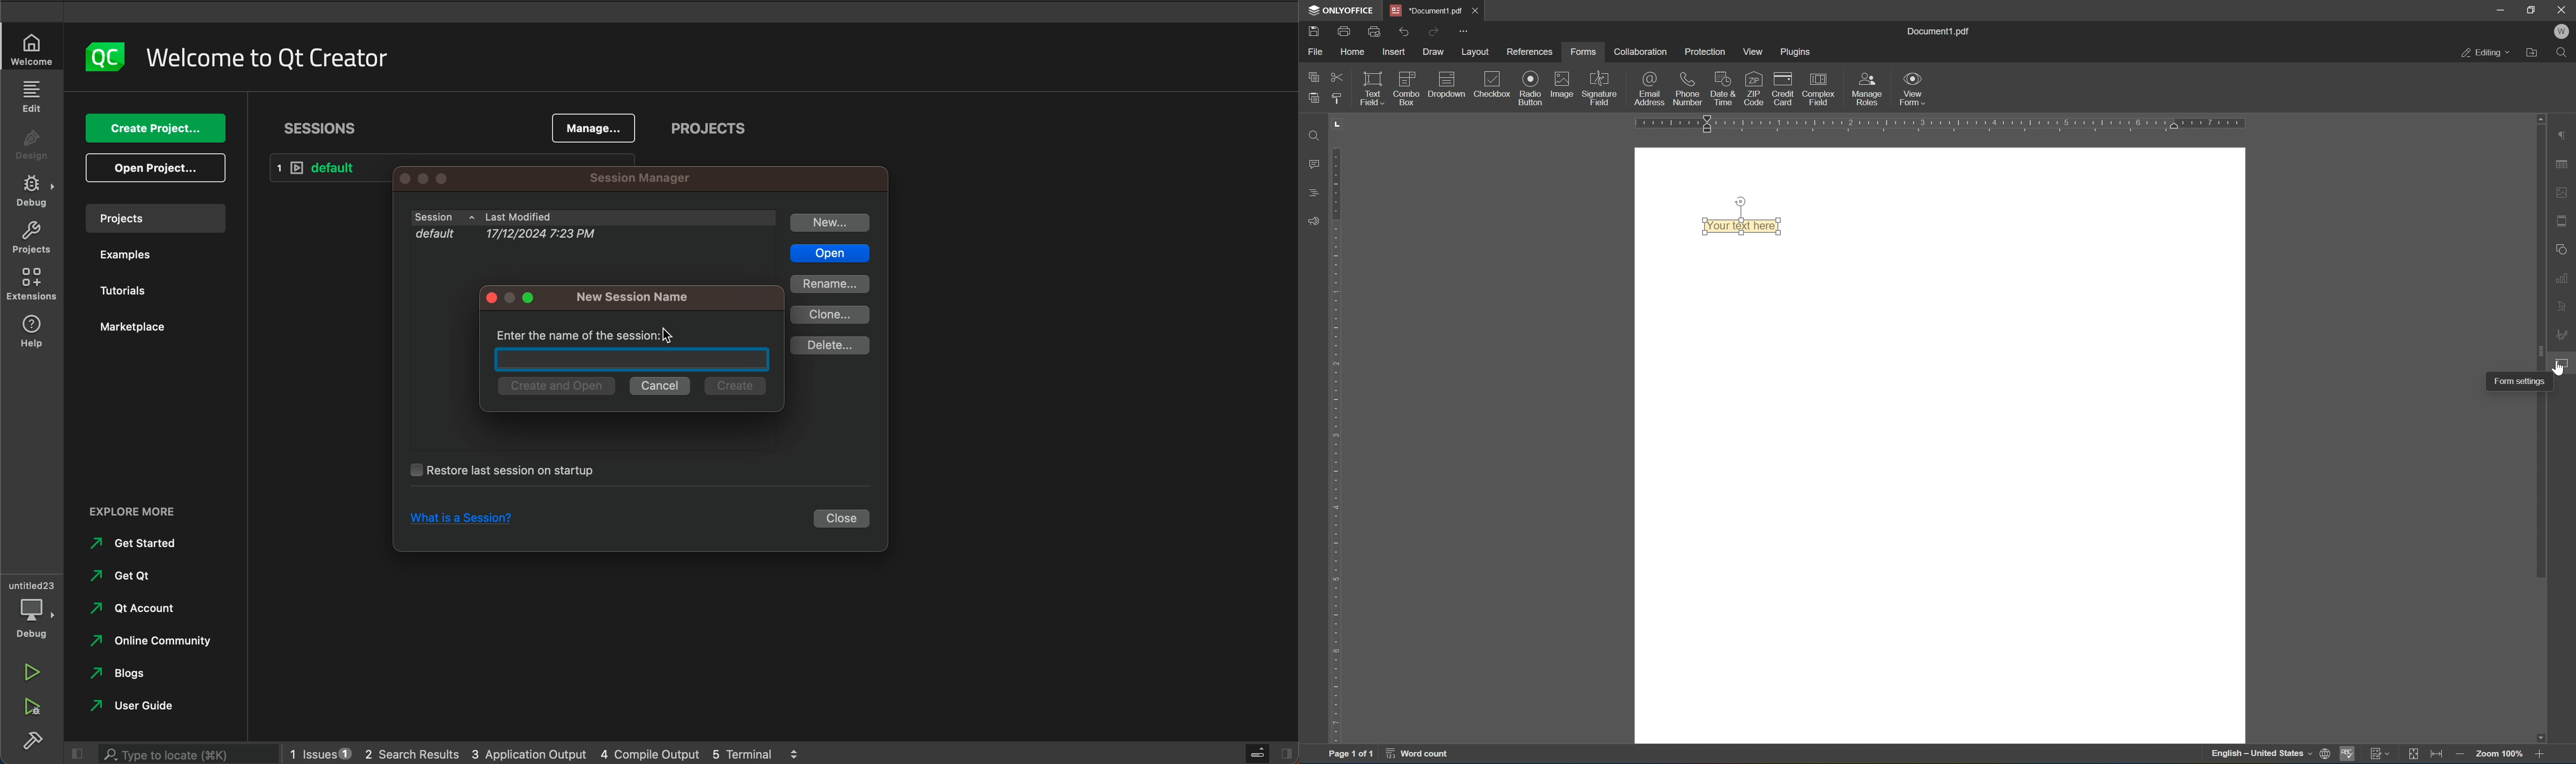  Describe the element at coordinates (1600, 88) in the screenshot. I see `signature field` at that location.